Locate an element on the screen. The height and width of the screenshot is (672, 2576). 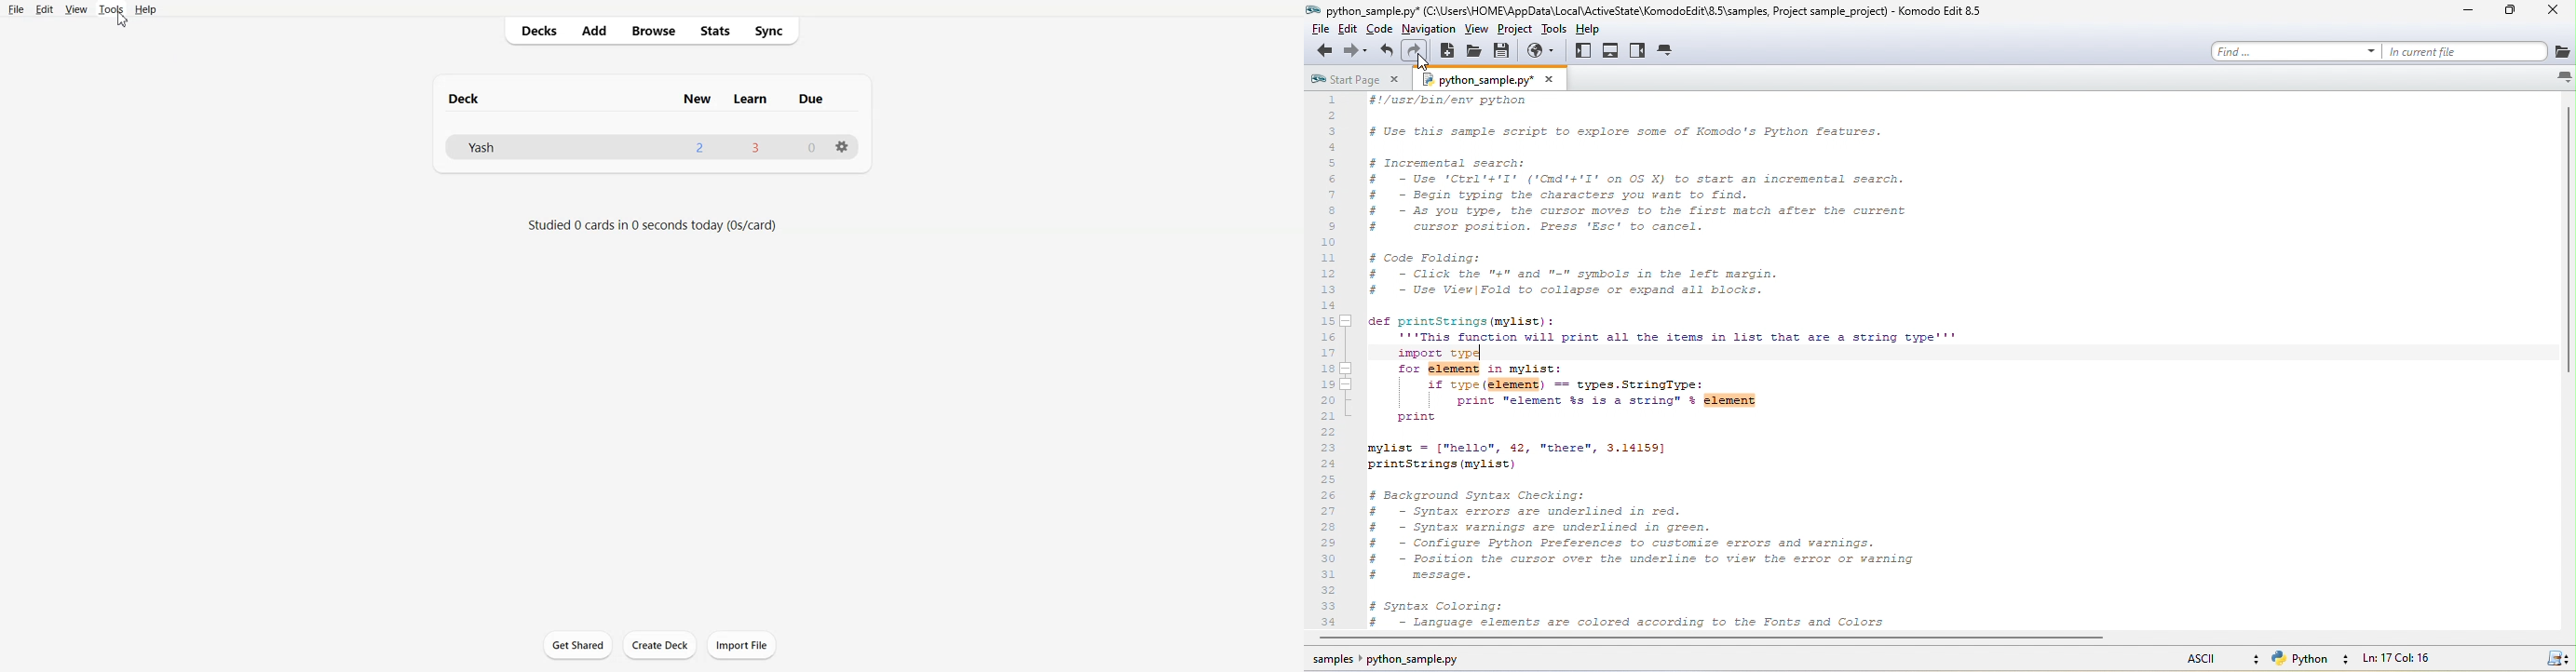
Browse is located at coordinates (654, 31).